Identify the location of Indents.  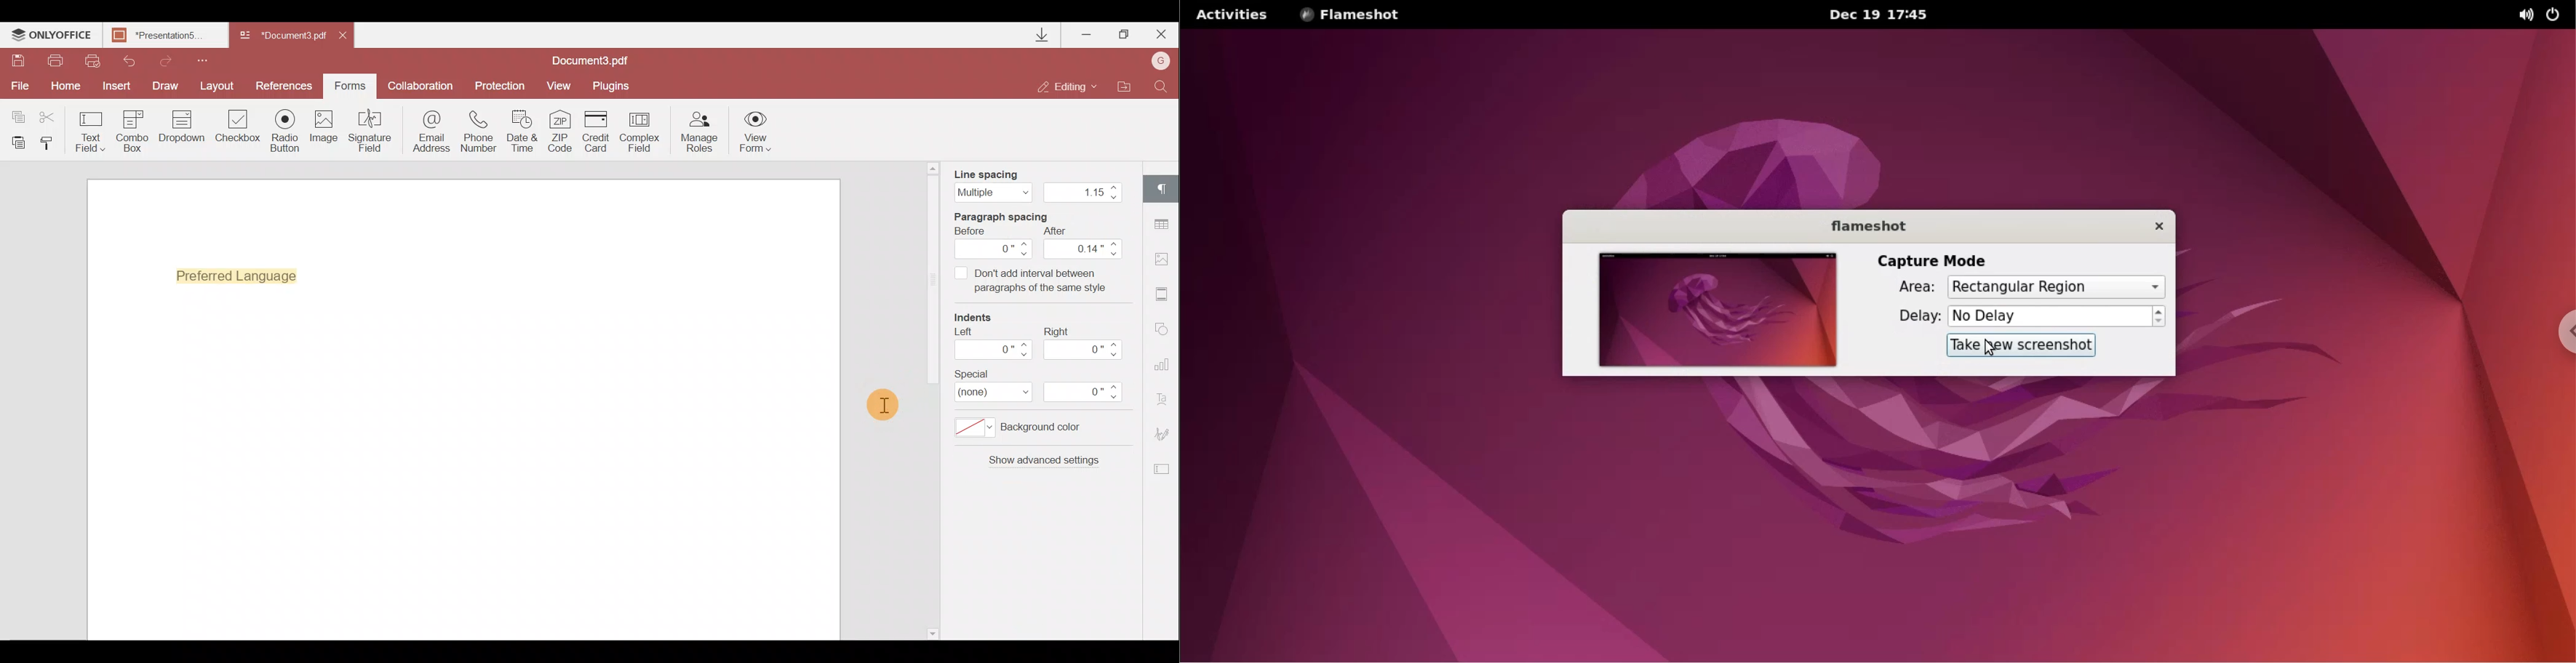
(975, 318).